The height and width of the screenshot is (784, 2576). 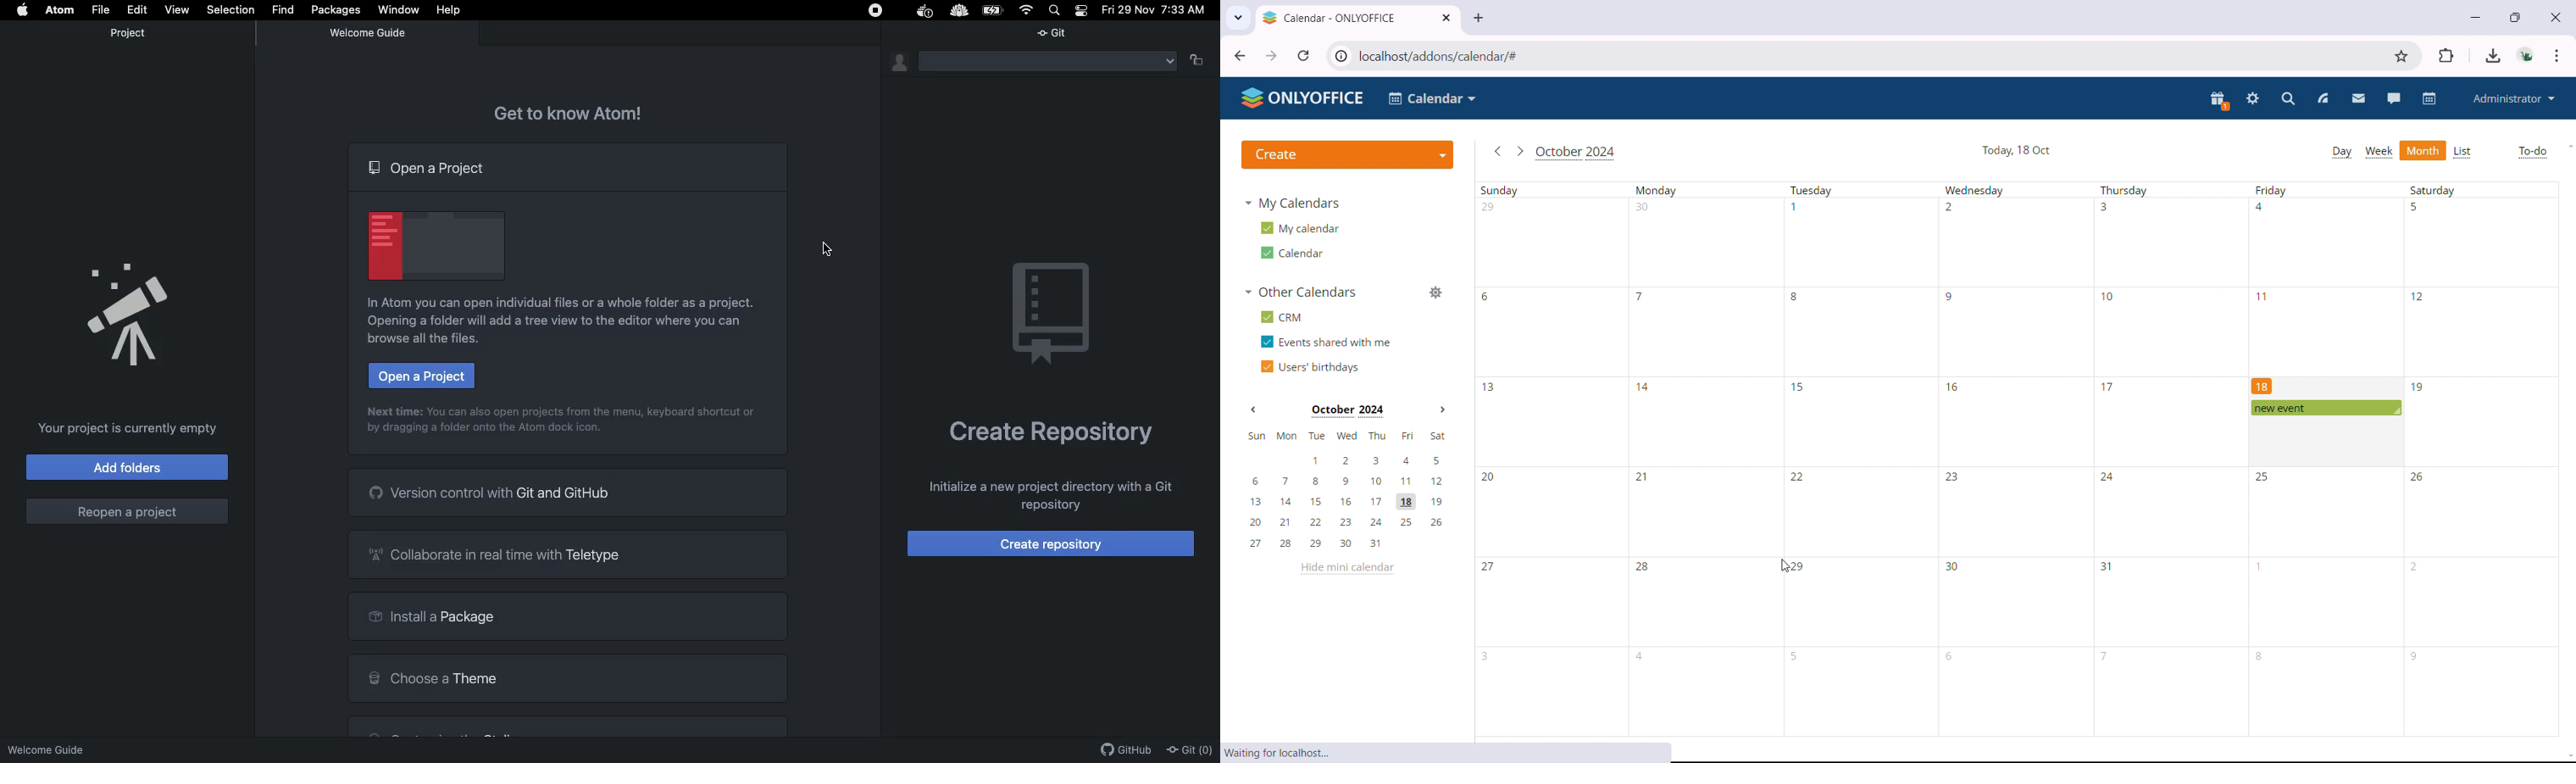 What do you see at coordinates (1952, 567) in the screenshot?
I see `30` at bounding box center [1952, 567].